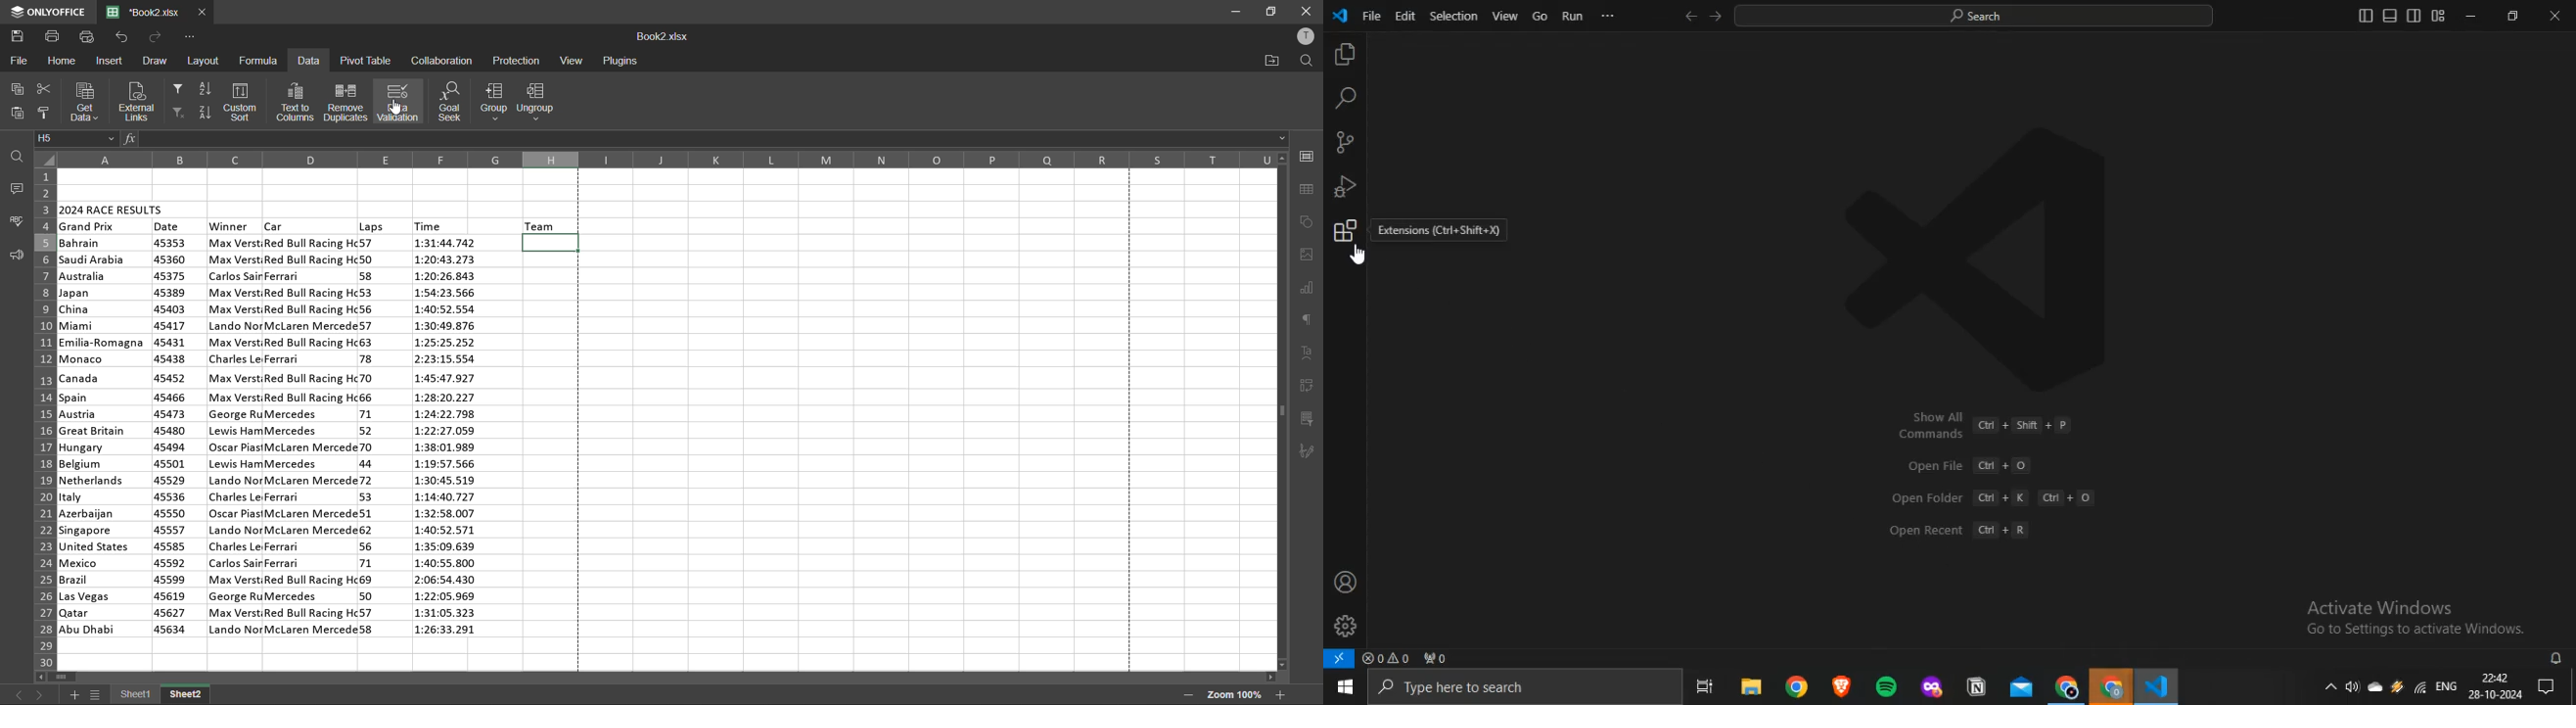  Describe the element at coordinates (372, 226) in the screenshot. I see `laps` at that location.